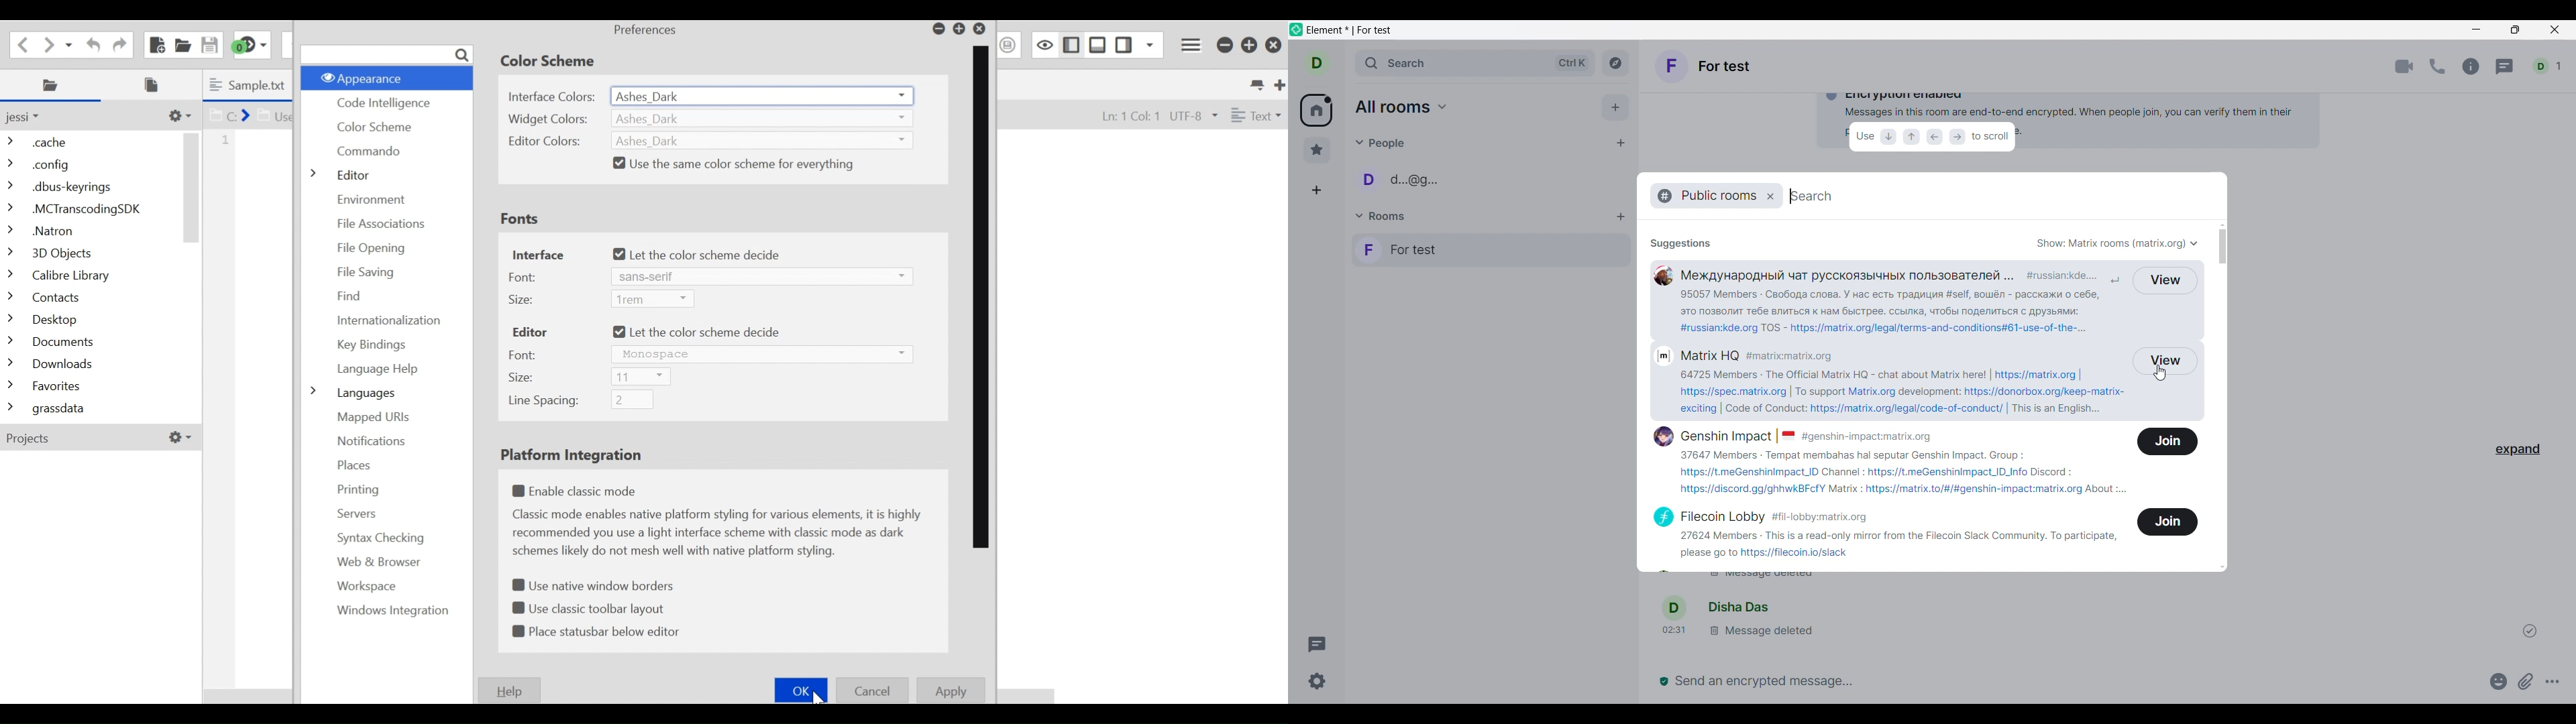  Describe the element at coordinates (1949, 472) in the screenshot. I see `https://t.meGenshinimpact_ID_Info` at that location.